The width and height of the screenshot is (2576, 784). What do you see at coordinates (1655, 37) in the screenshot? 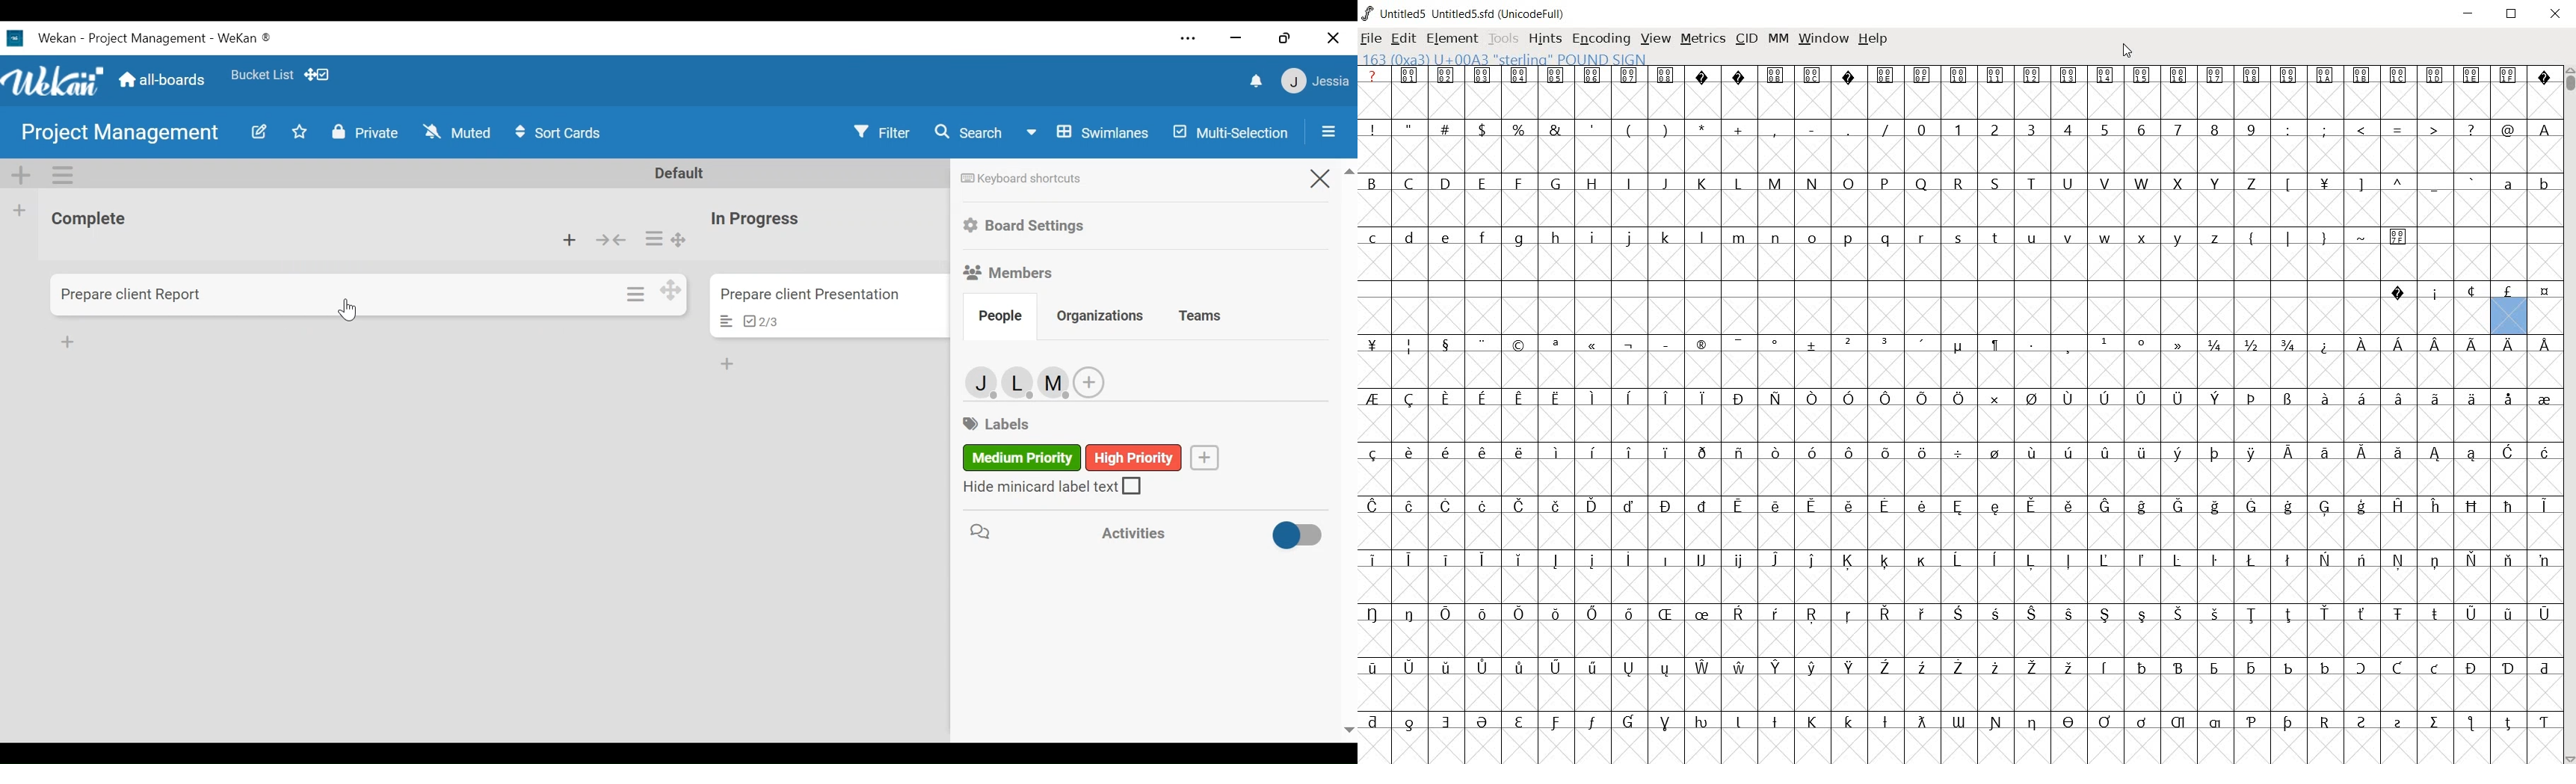
I see `VIEW` at bounding box center [1655, 37].